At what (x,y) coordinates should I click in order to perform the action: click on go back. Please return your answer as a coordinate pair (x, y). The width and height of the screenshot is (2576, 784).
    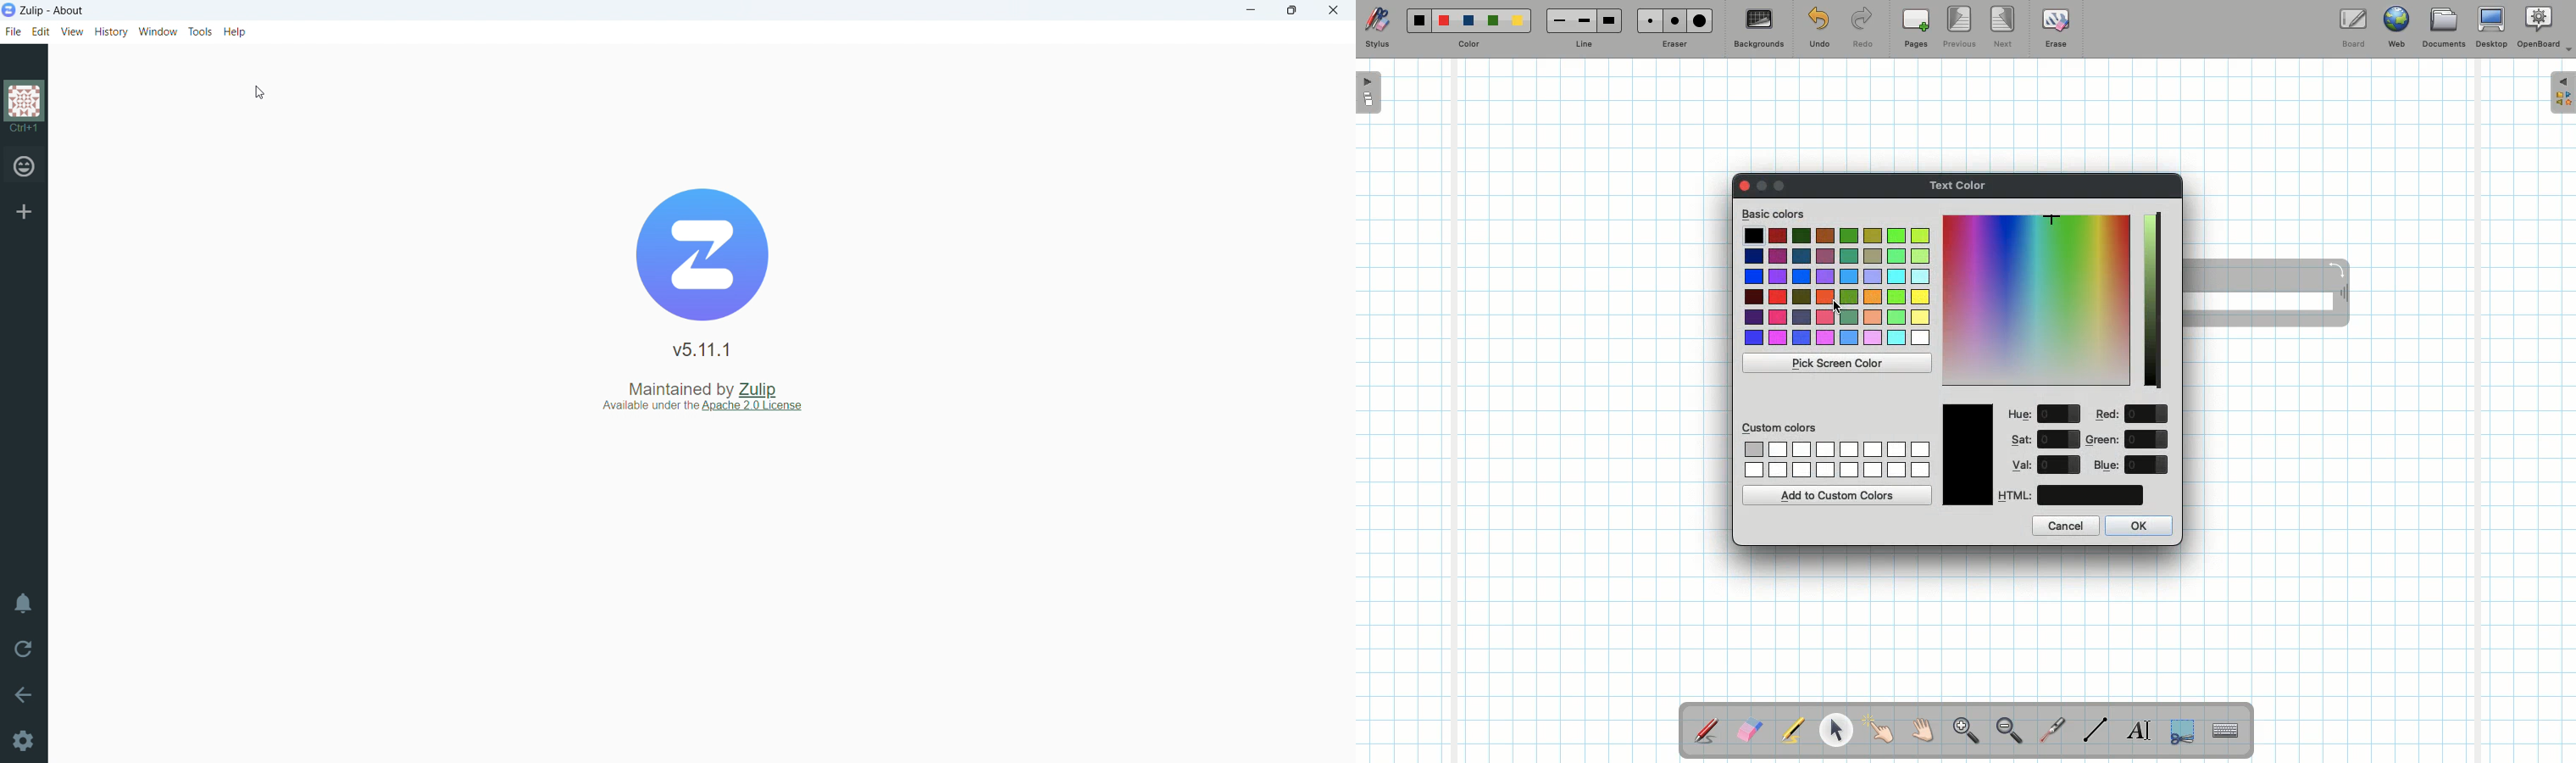
    Looking at the image, I should click on (23, 694).